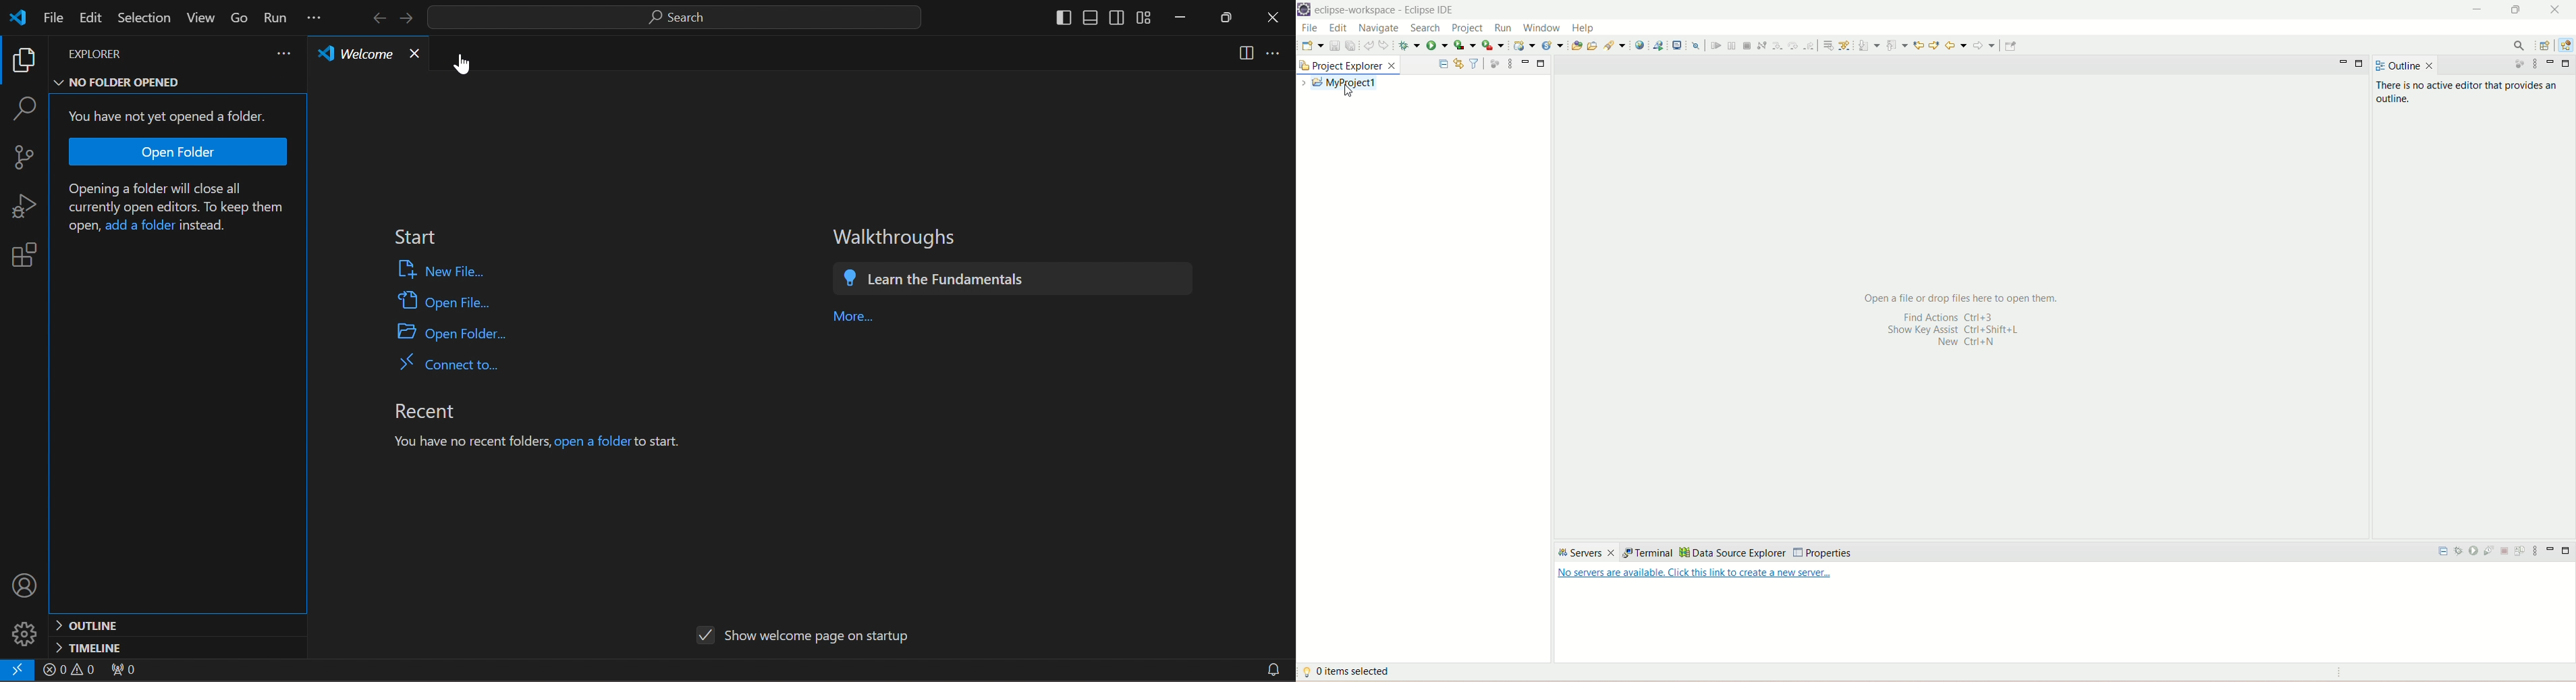 The width and height of the screenshot is (2576, 700). What do you see at coordinates (2460, 553) in the screenshot?
I see `start the server in debug mode` at bounding box center [2460, 553].